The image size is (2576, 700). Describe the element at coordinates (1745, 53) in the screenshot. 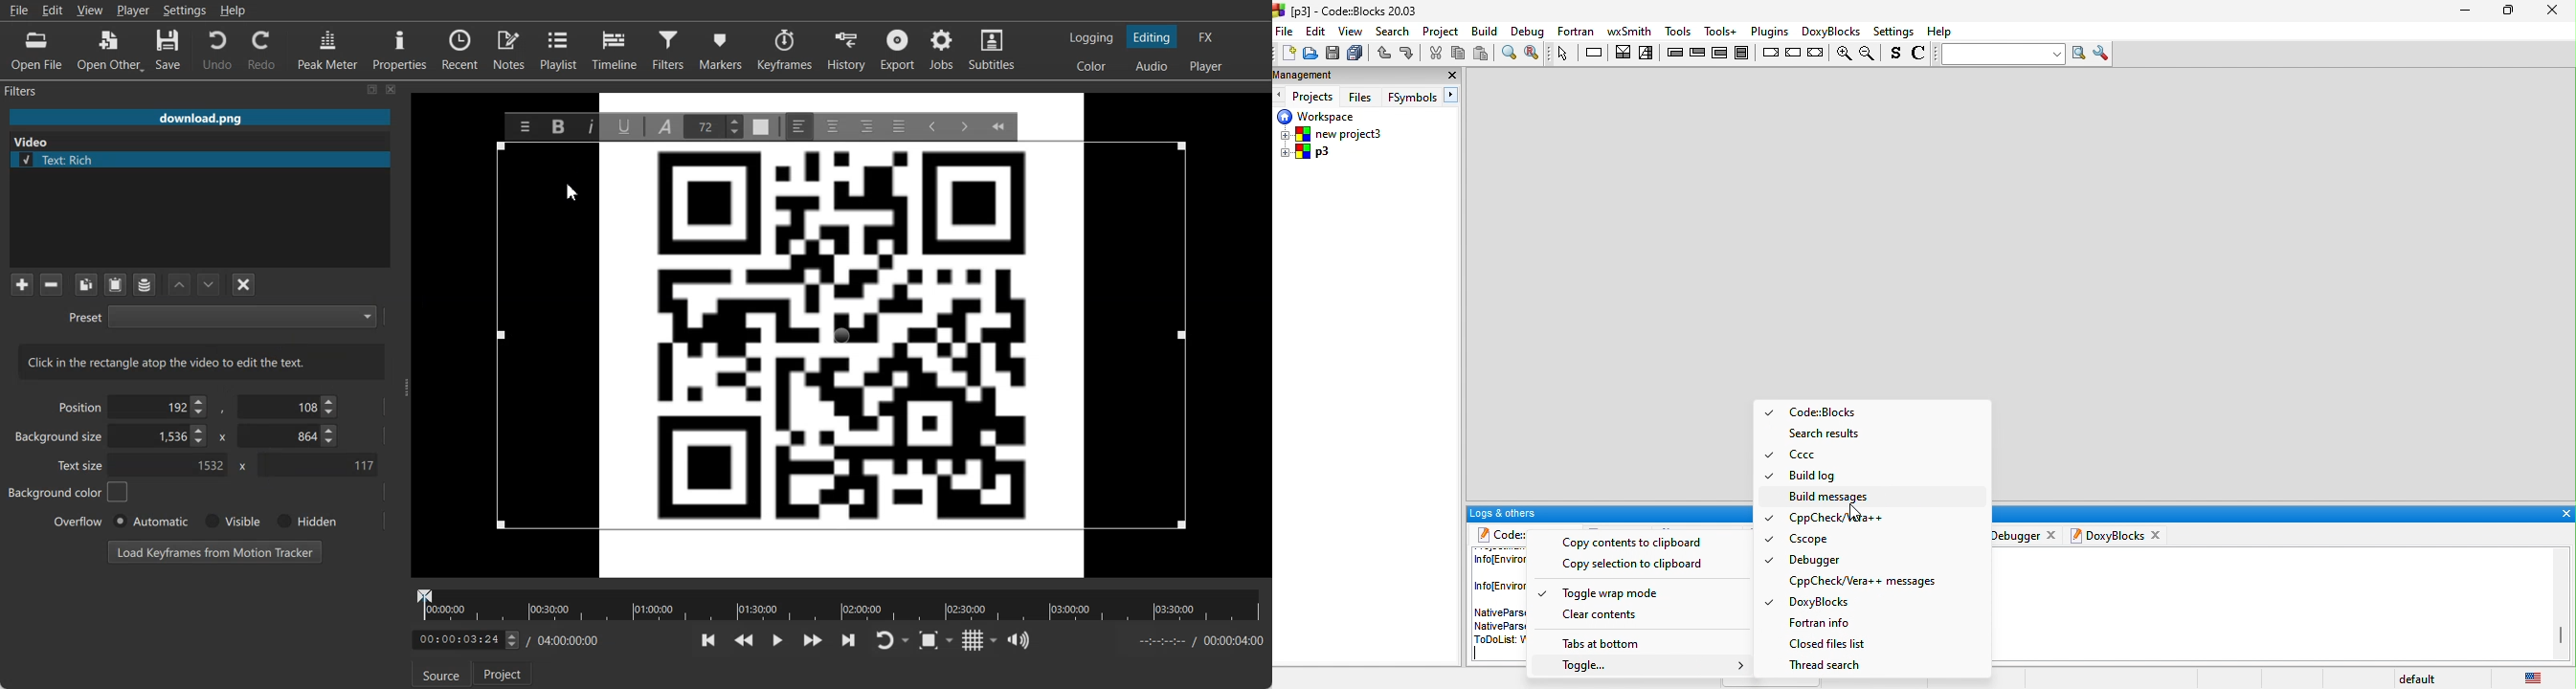

I see `block instruction` at that location.